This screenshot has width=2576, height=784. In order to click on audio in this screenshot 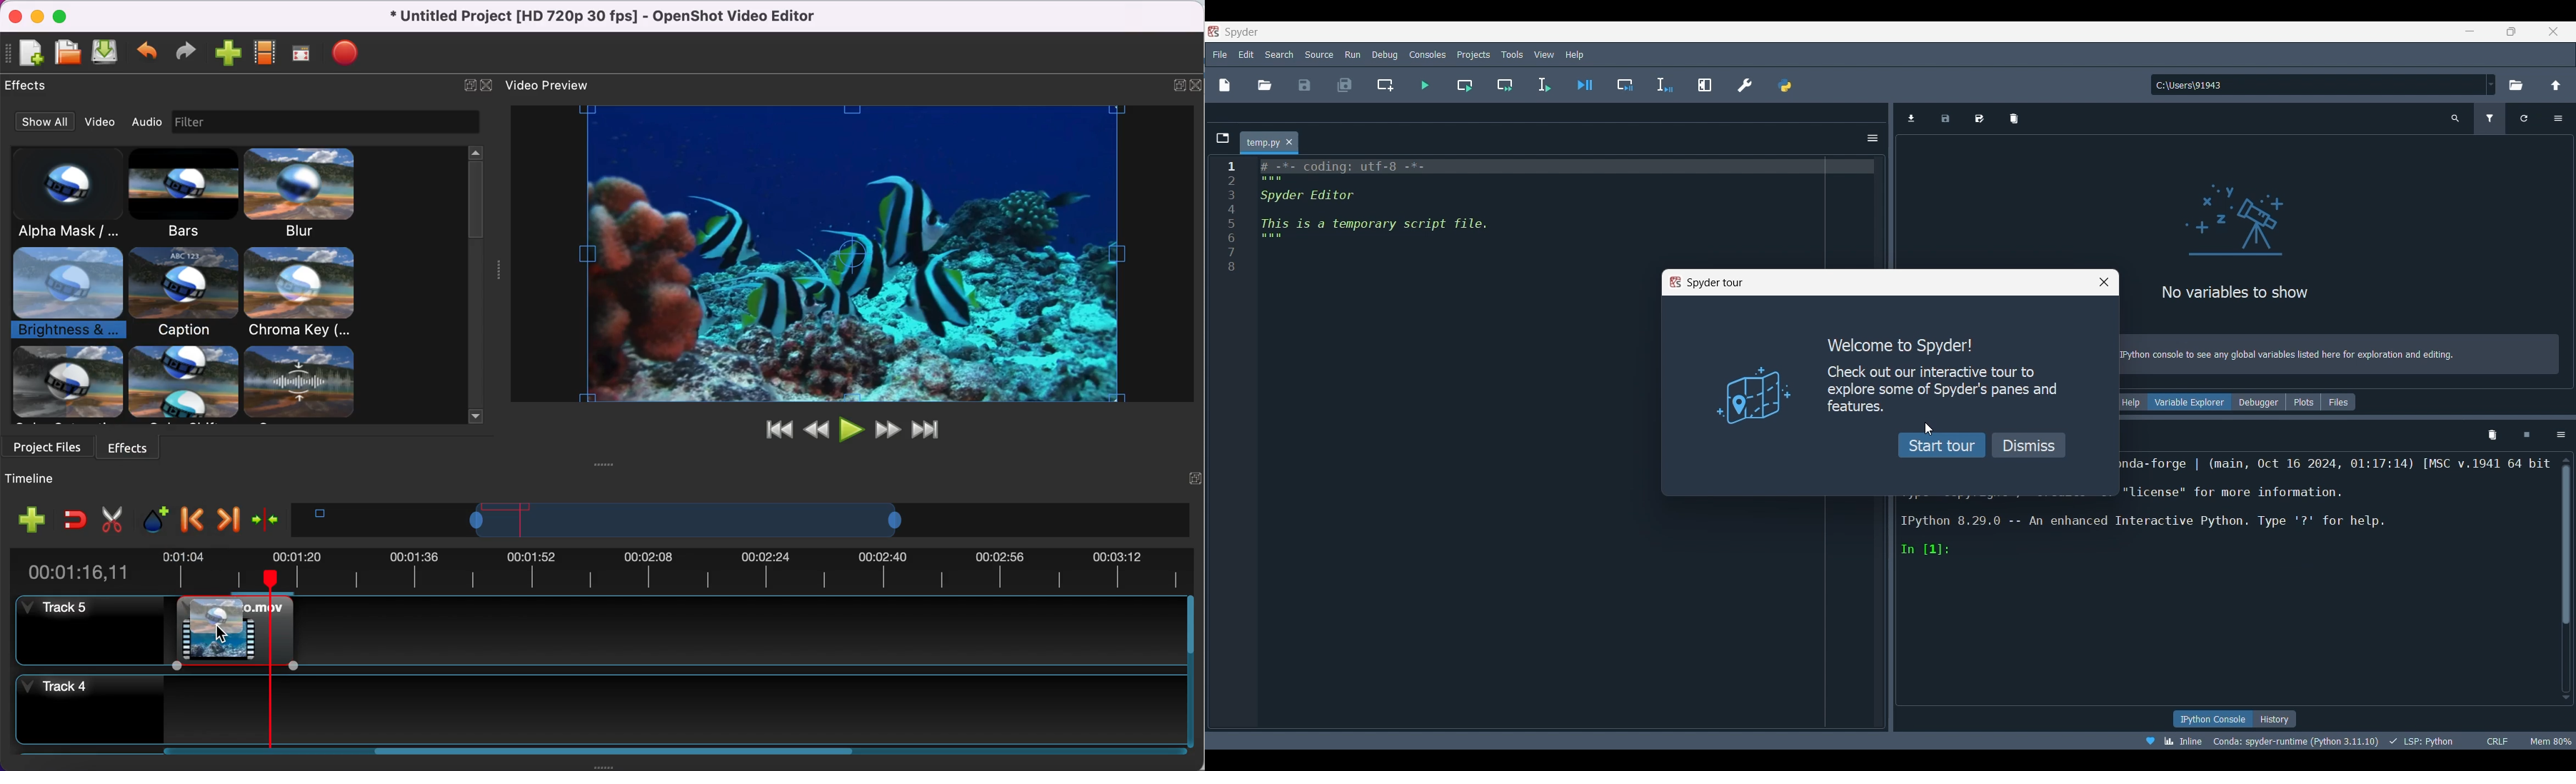, I will do `click(146, 124)`.